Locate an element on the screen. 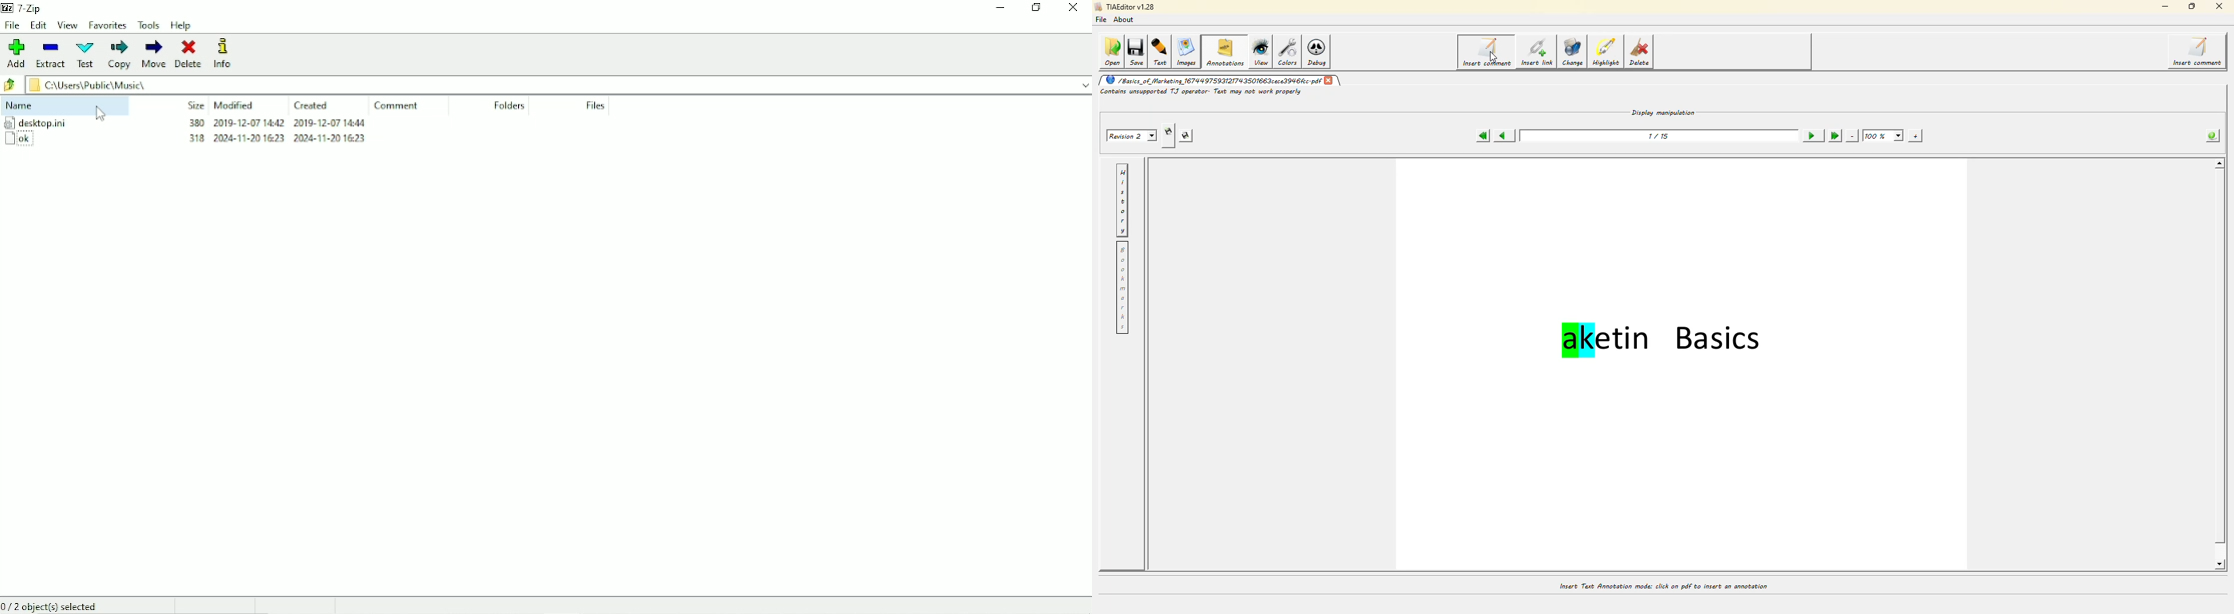 The width and height of the screenshot is (2240, 616). File is located at coordinates (12, 25).